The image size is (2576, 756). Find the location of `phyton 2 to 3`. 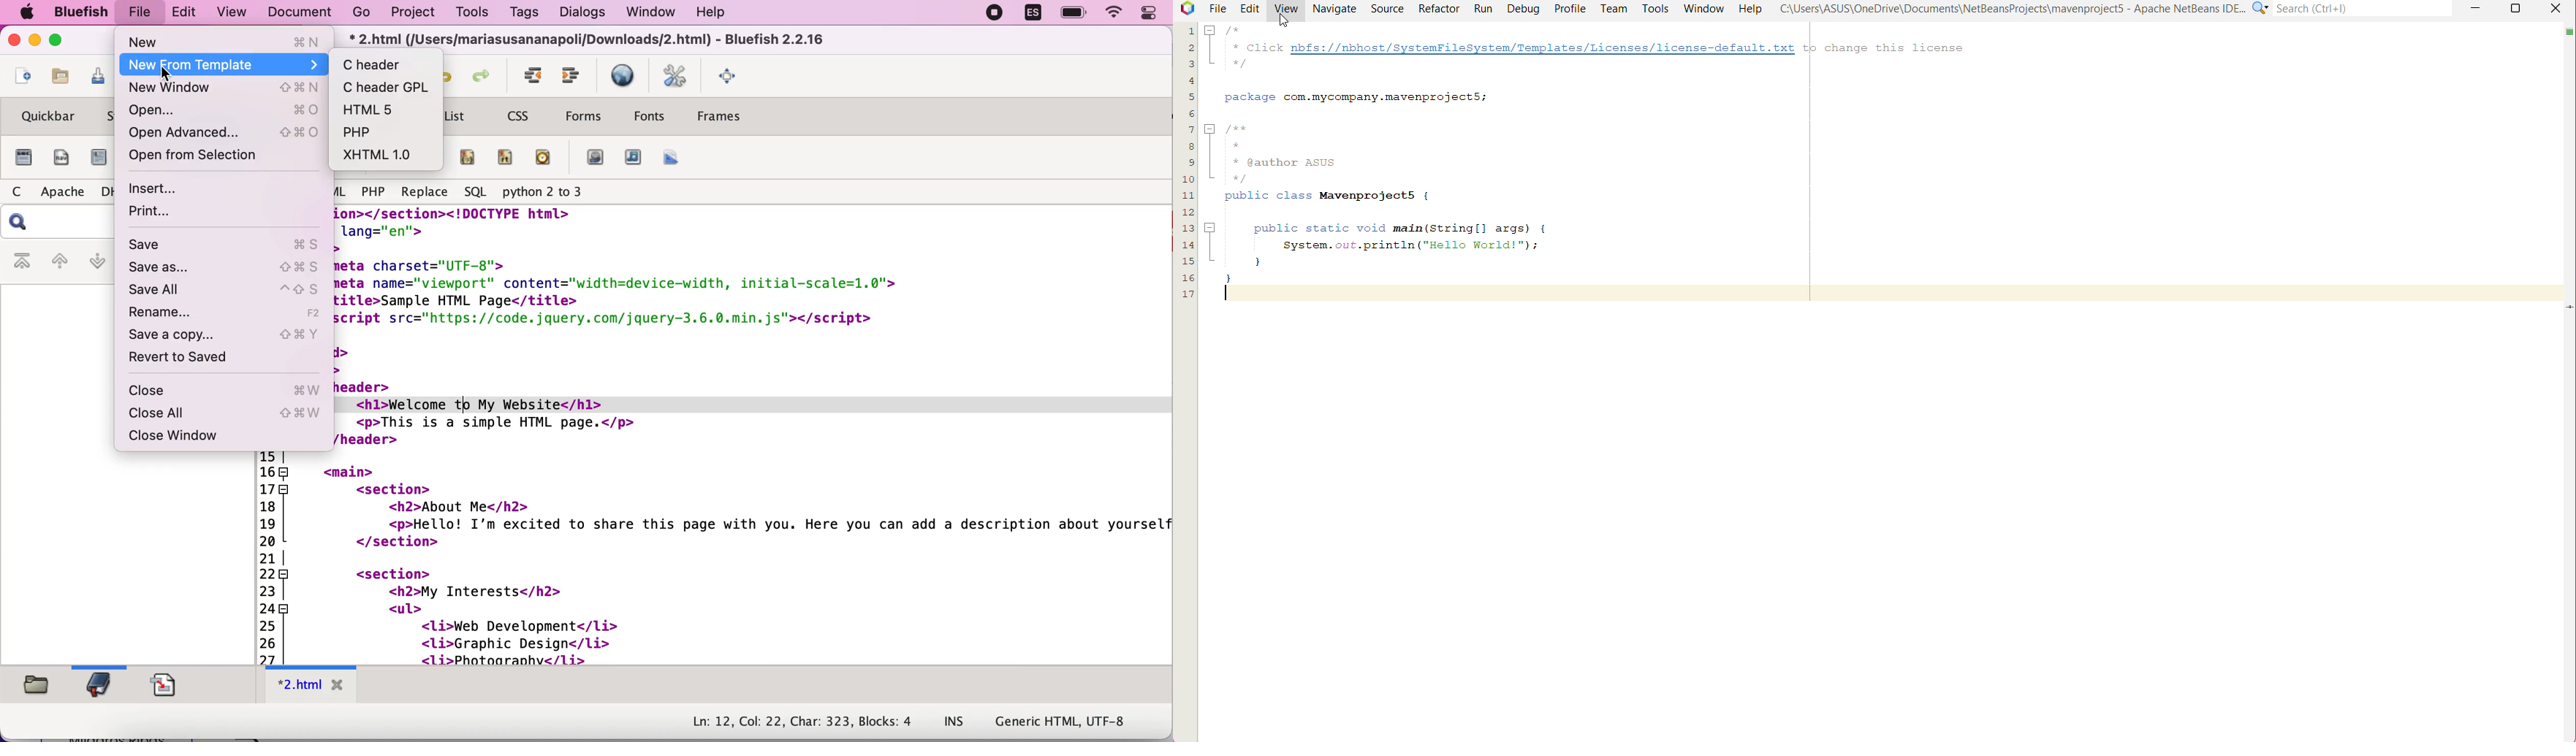

phyton 2 to 3 is located at coordinates (546, 191).